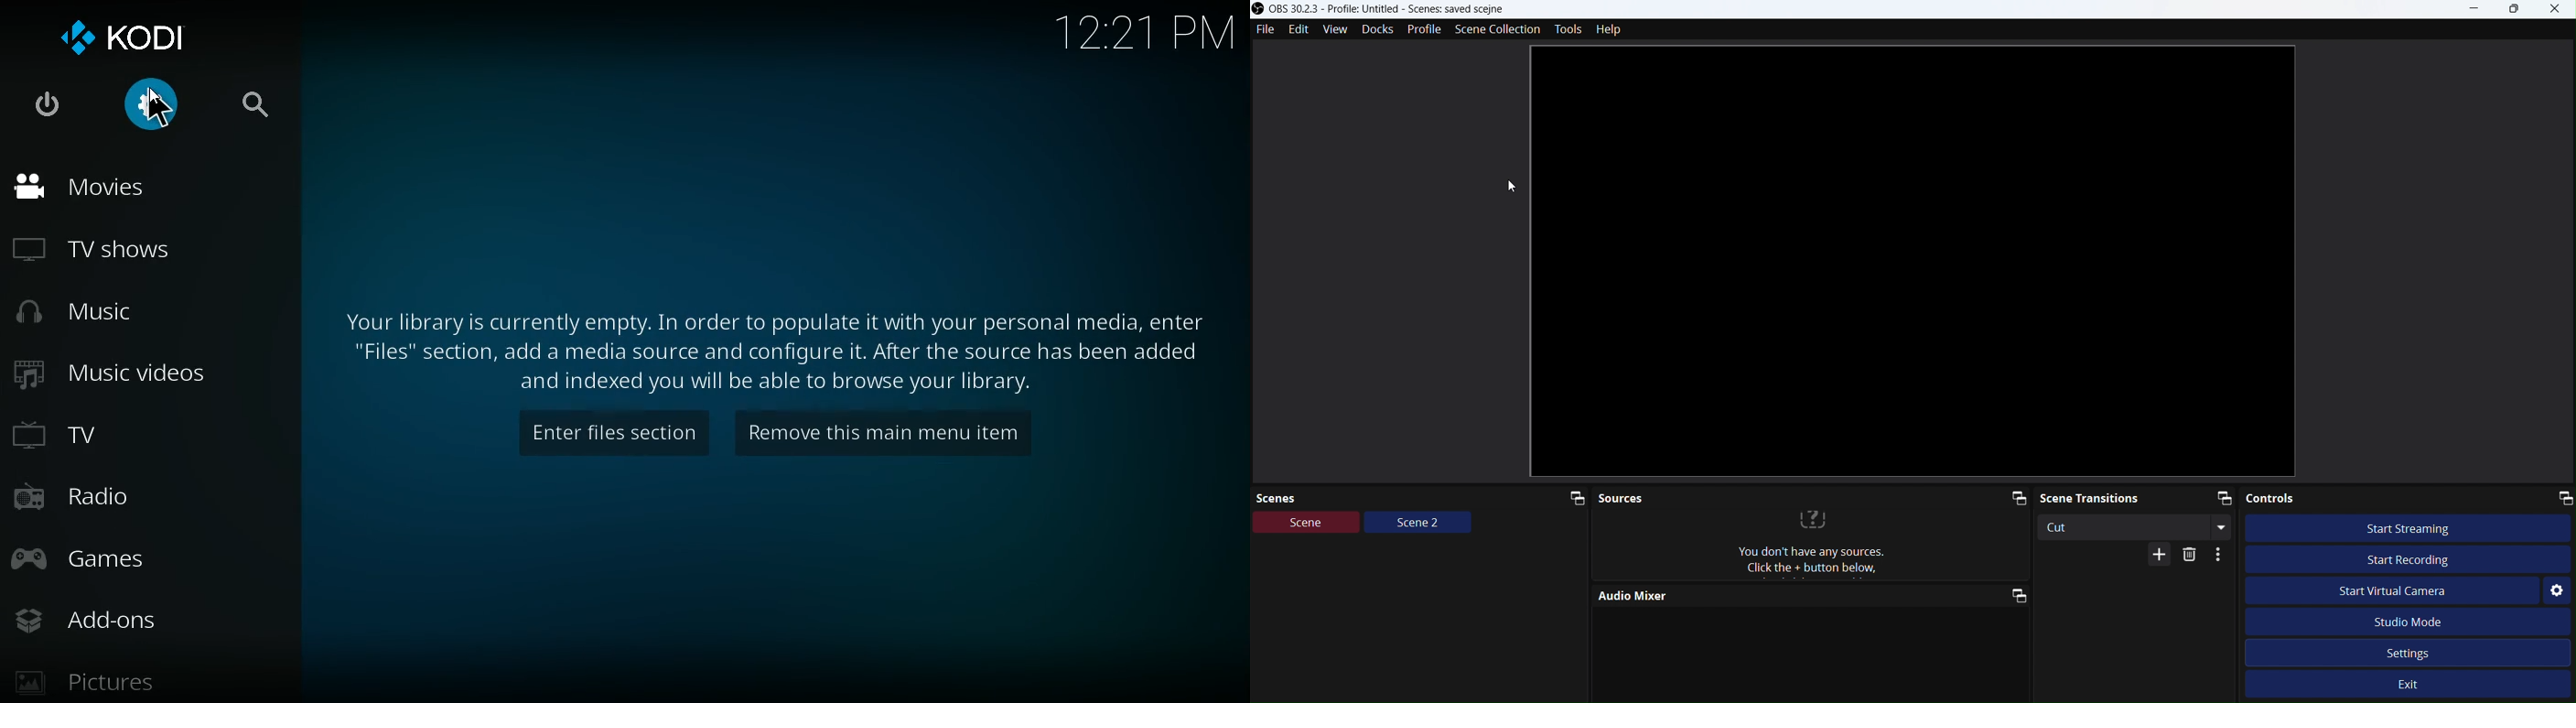 Image resolution: width=2576 pixels, height=728 pixels. What do you see at coordinates (2391, 590) in the screenshot?
I see `Start Virtual Camera` at bounding box center [2391, 590].